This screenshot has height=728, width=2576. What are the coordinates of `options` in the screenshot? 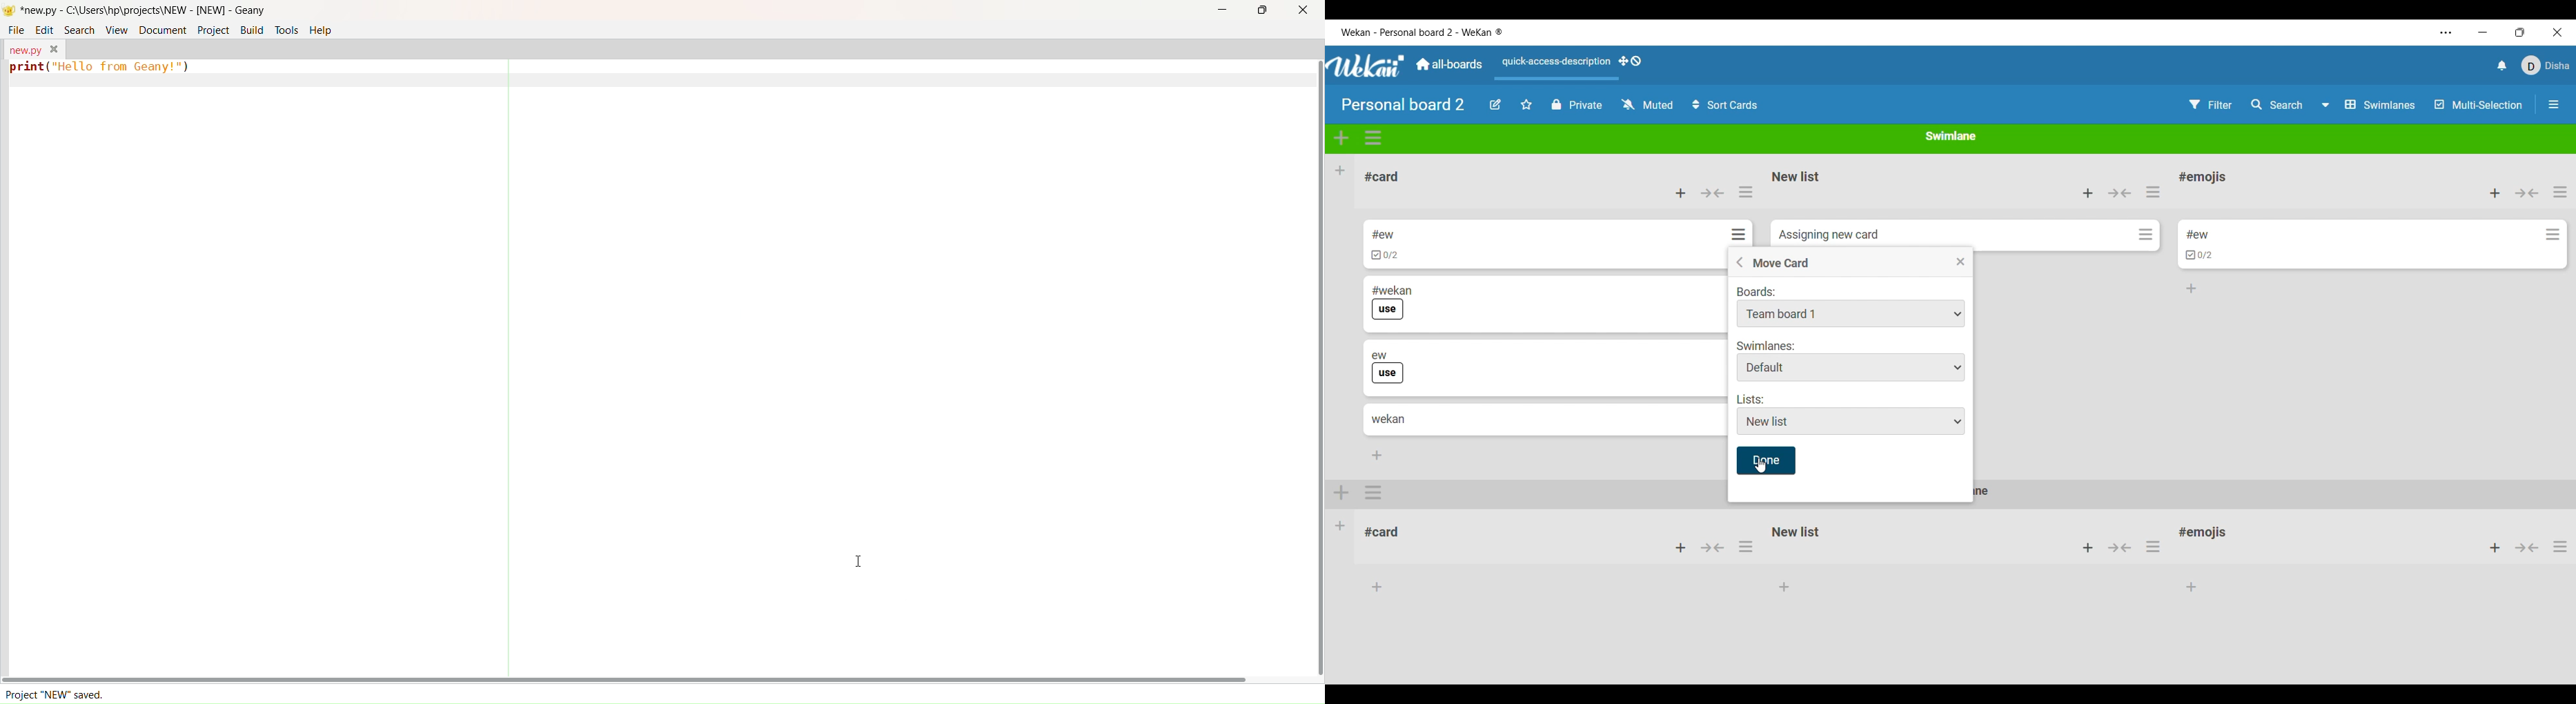 It's located at (1747, 550).